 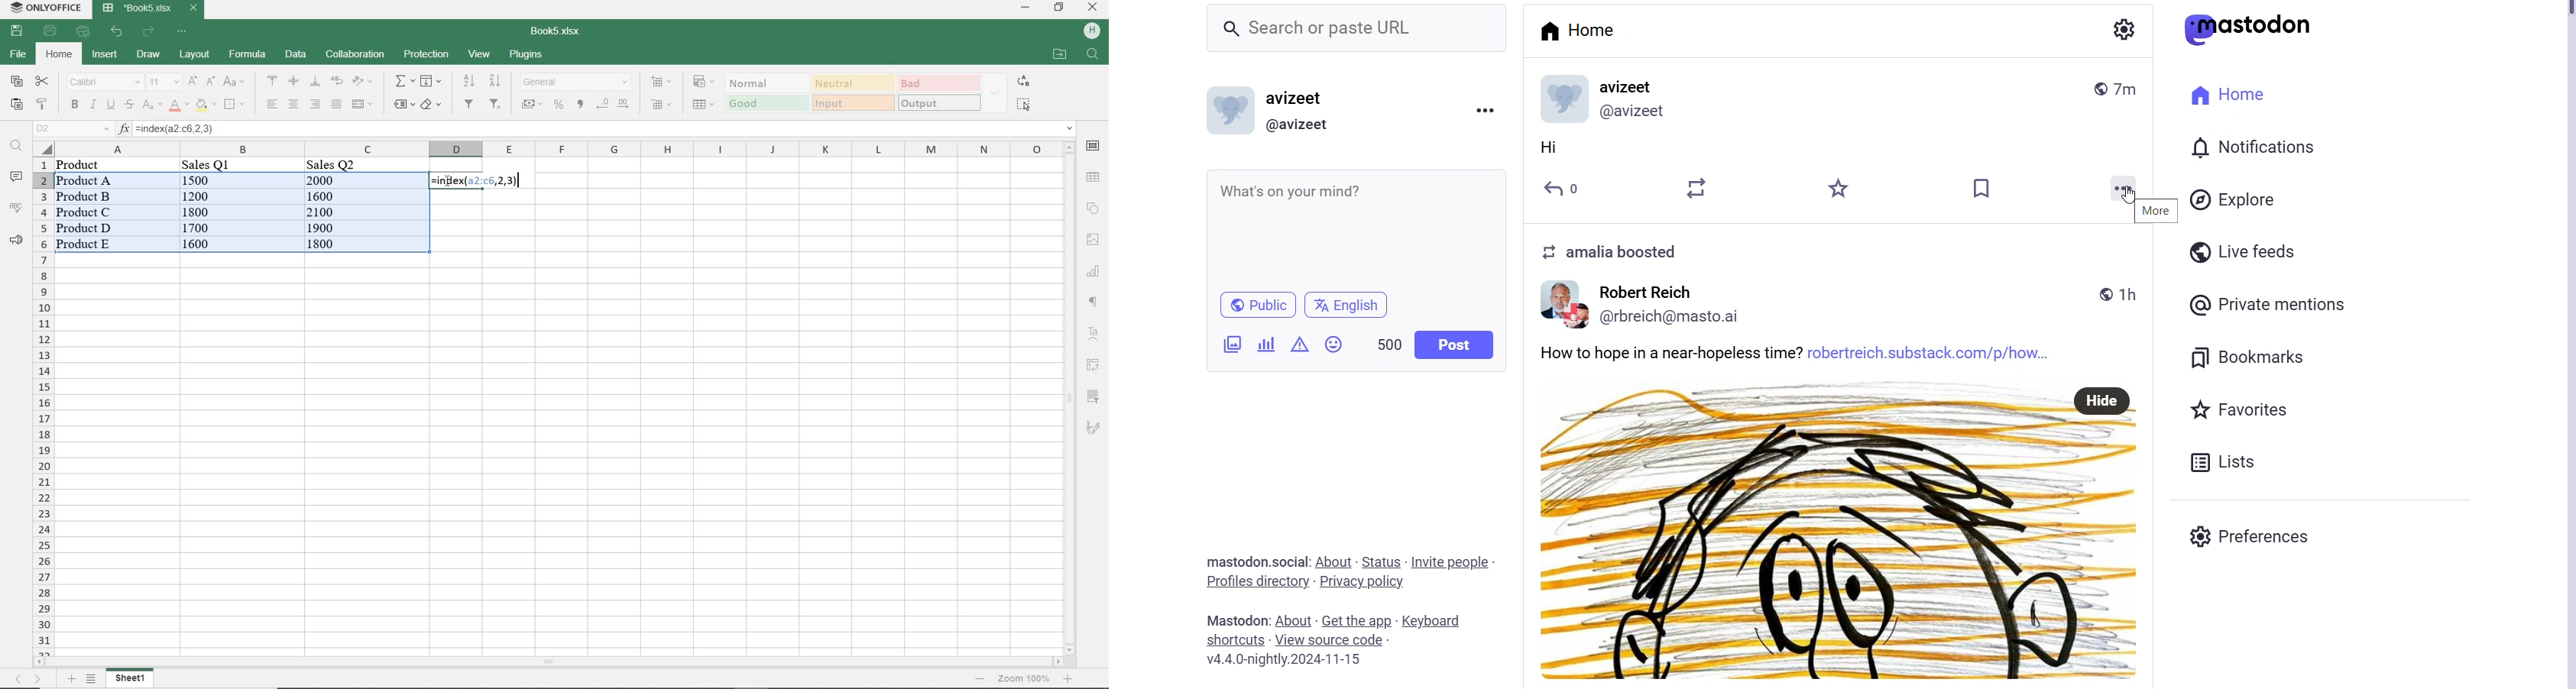 What do you see at coordinates (2256, 28) in the screenshot?
I see `Logo` at bounding box center [2256, 28].